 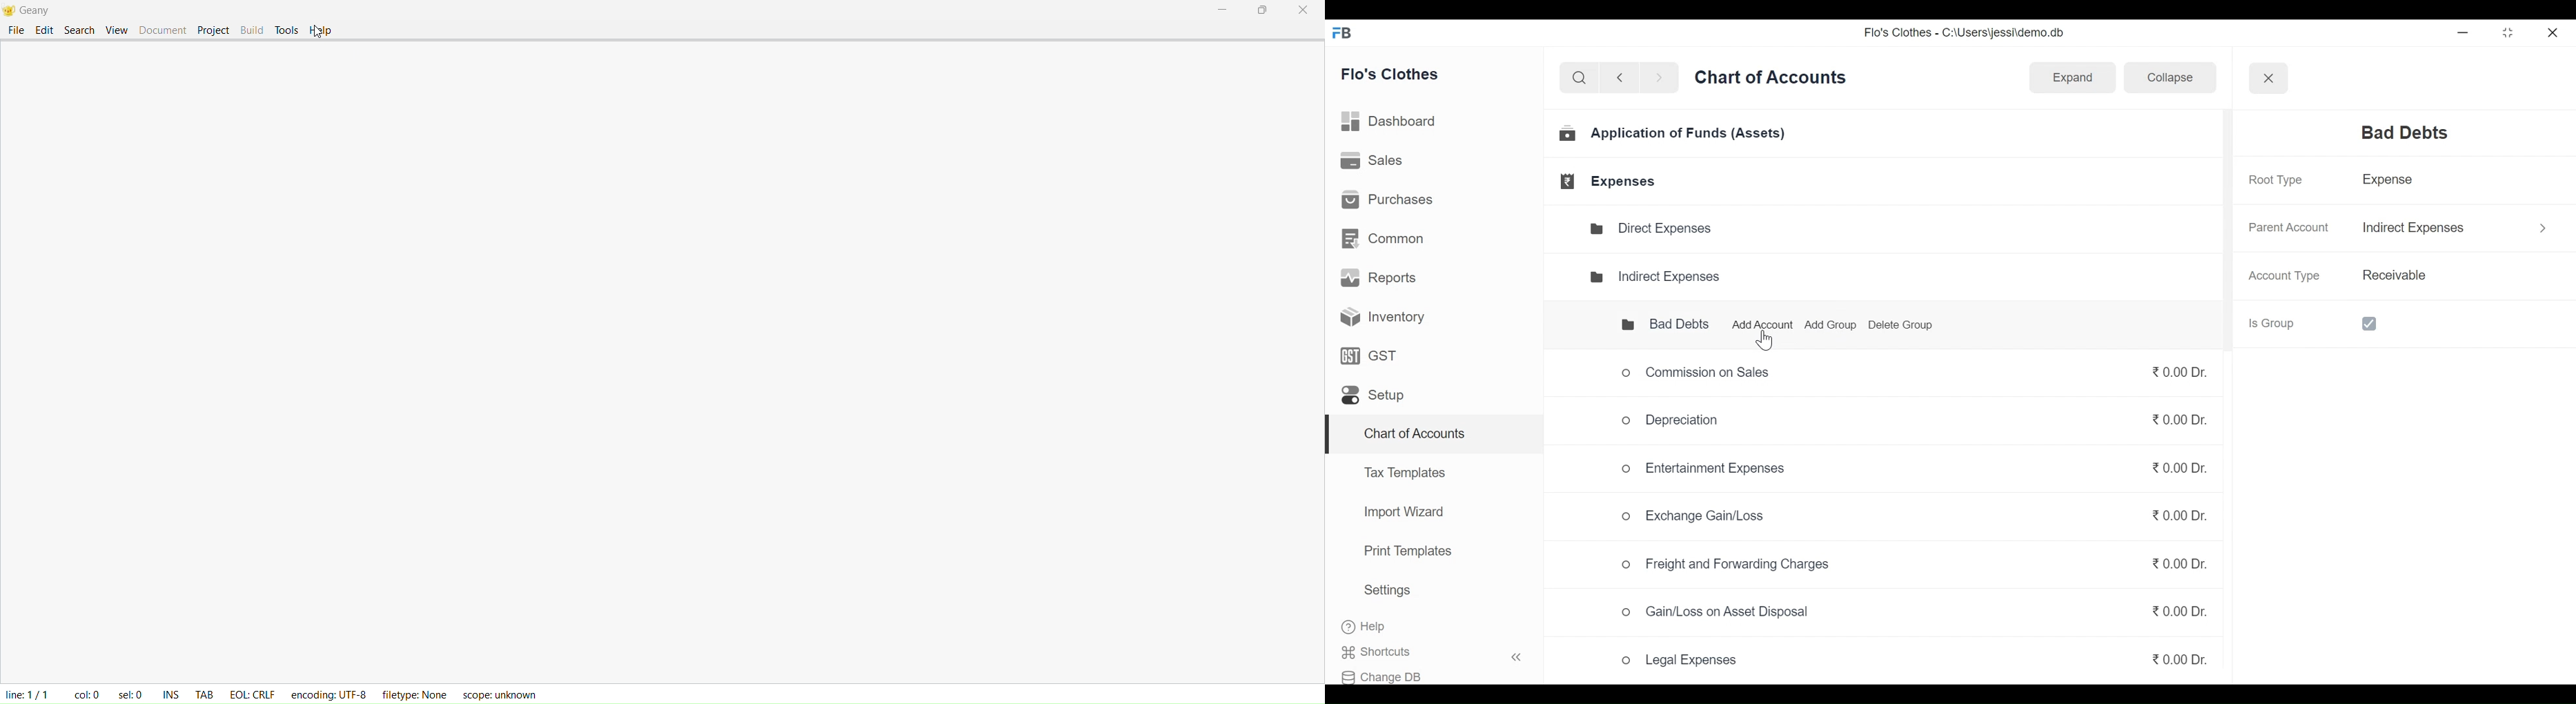 What do you see at coordinates (1833, 326) in the screenshot?
I see `Add Group` at bounding box center [1833, 326].